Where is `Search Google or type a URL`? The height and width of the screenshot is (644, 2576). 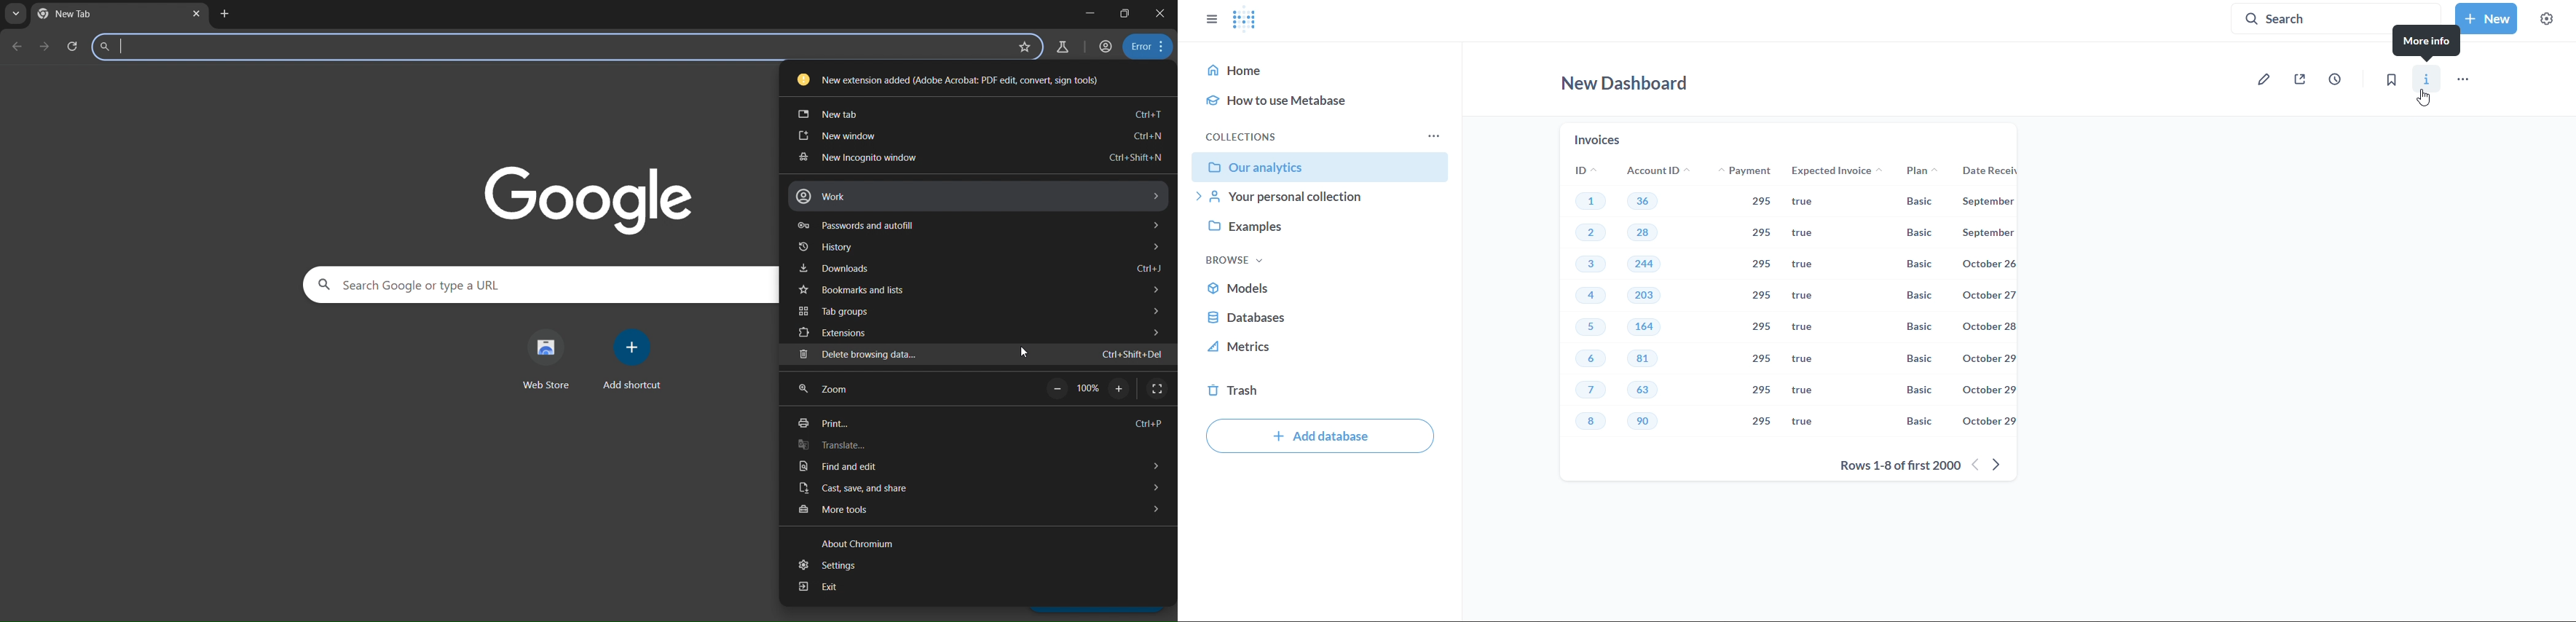 Search Google or type a URL is located at coordinates (551, 46).